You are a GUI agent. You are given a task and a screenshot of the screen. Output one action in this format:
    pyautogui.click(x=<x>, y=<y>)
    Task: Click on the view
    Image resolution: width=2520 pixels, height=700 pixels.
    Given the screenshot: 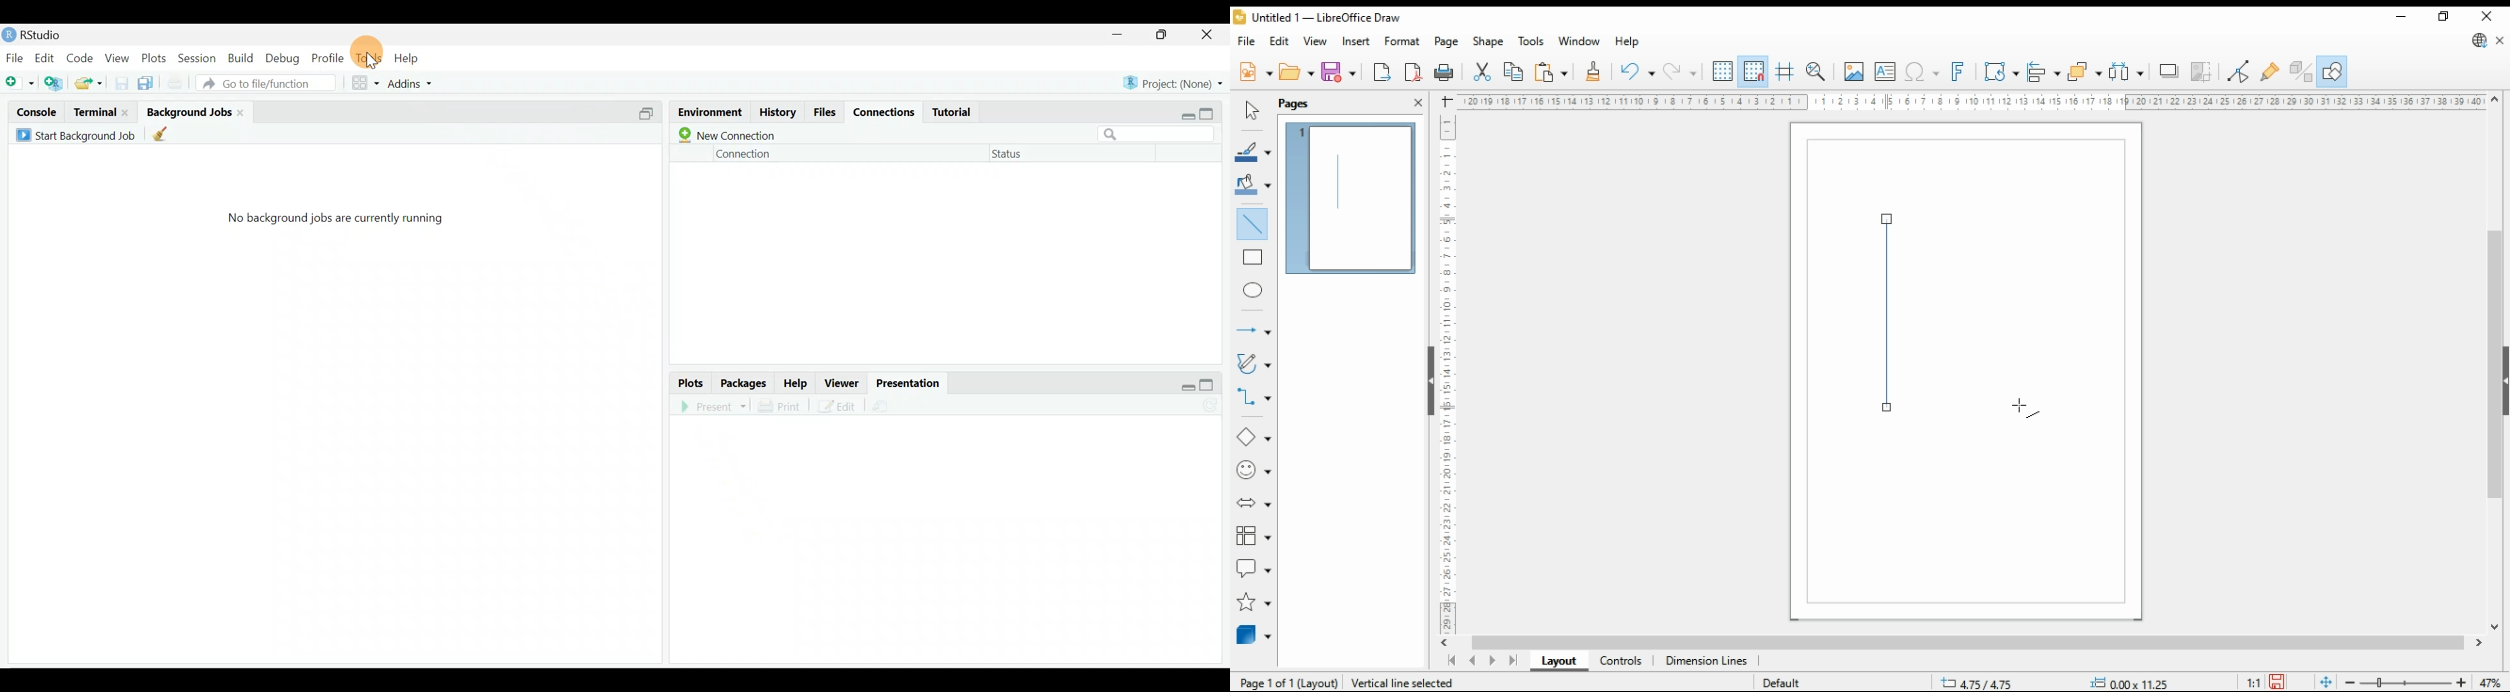 What is the action you would take?
    pyautogui.click(x=1316, y=42)
    